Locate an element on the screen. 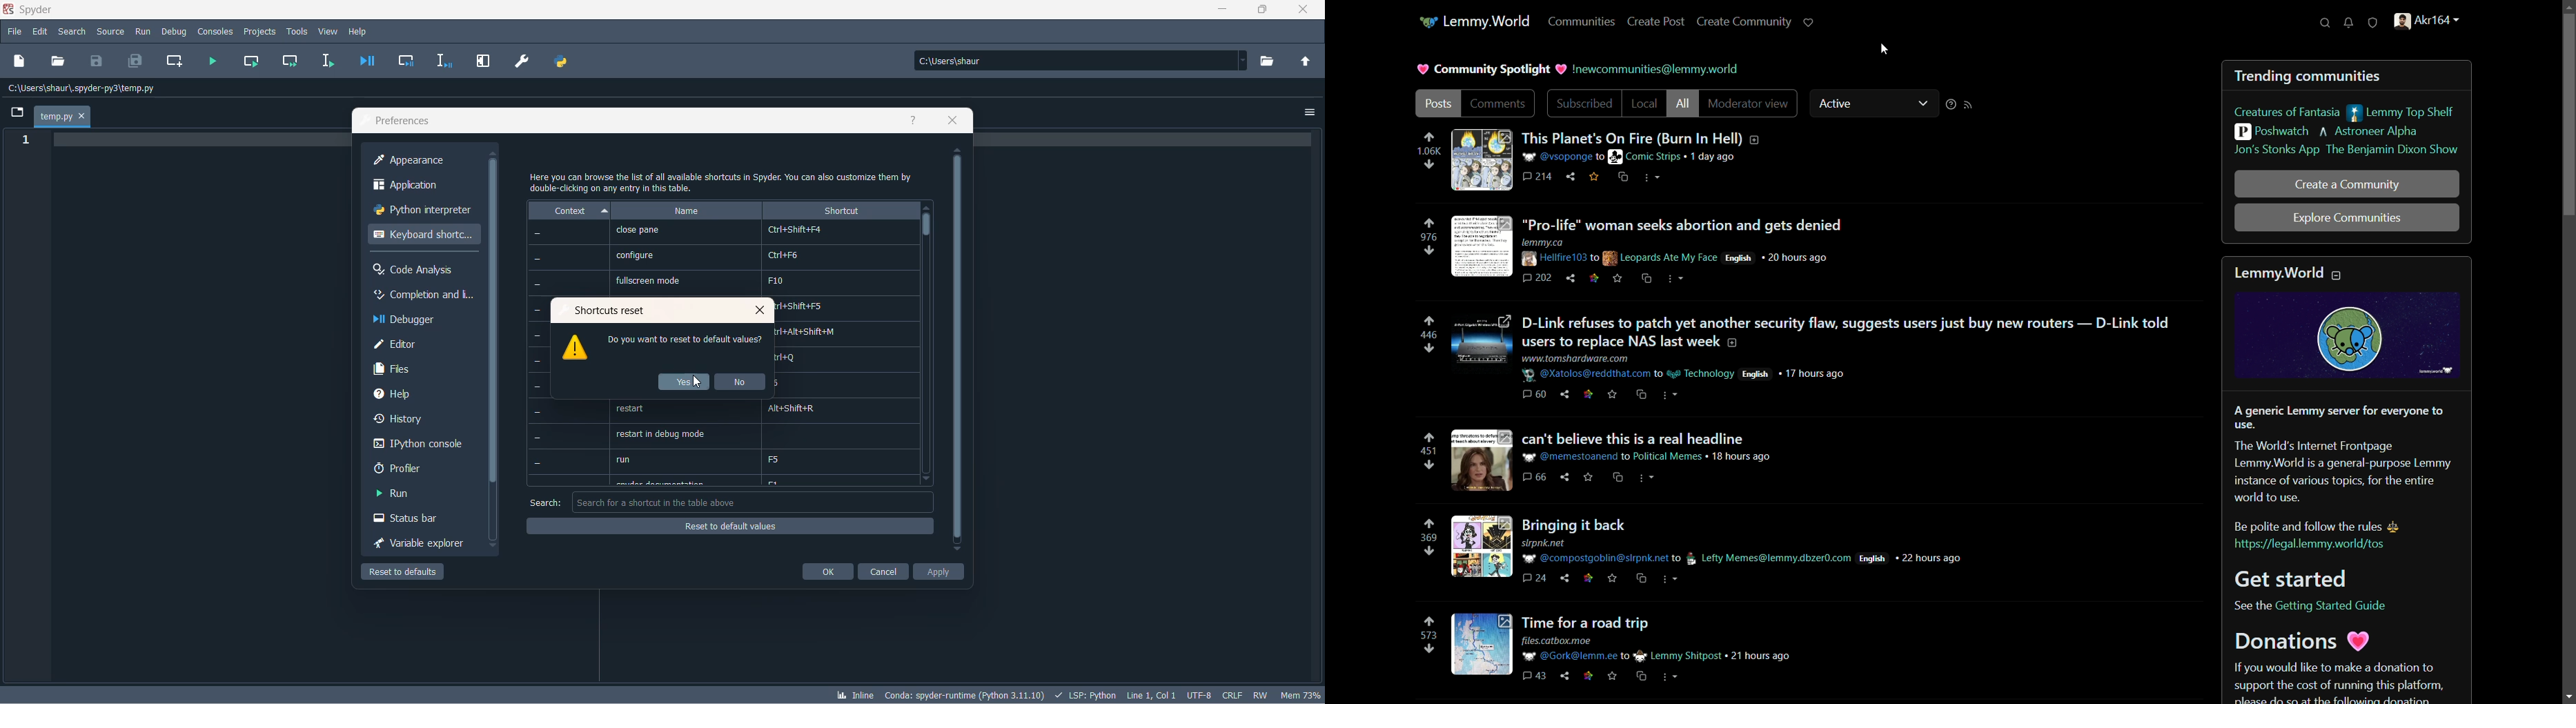 The height and width of the screenshot is (728, 2576). profler is located at coordinates (416, 469).